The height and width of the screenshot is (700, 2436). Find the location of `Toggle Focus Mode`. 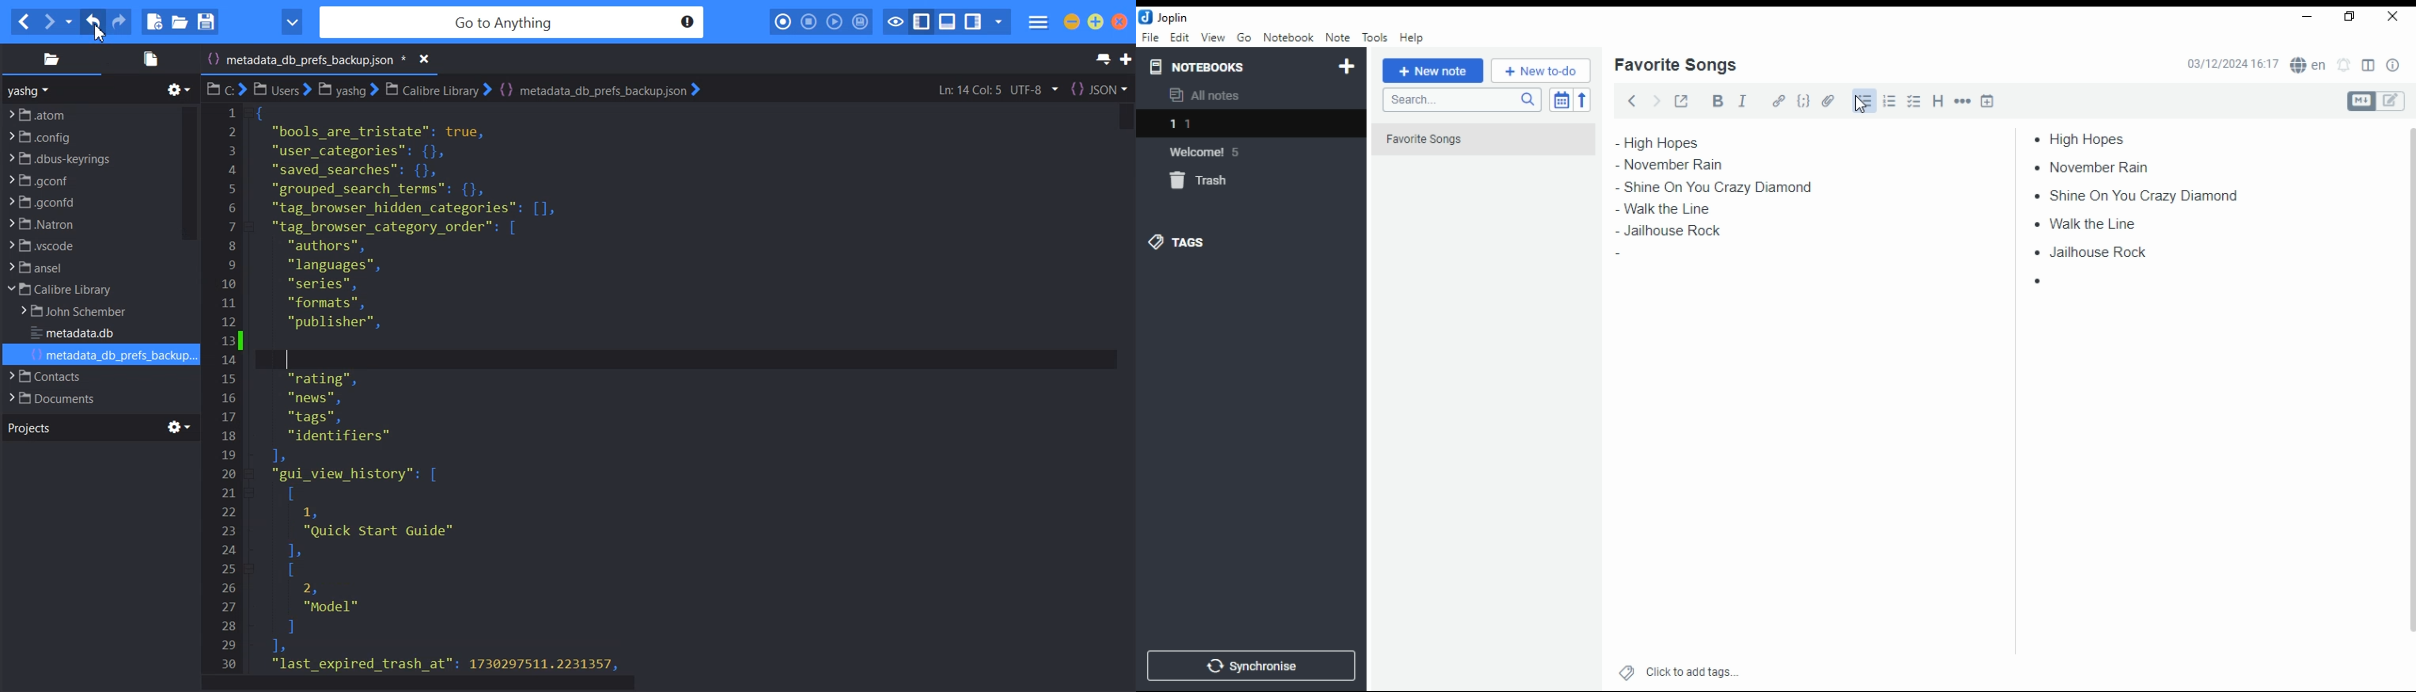

Toggle Focus Mode is located at coordinates (895, 22).